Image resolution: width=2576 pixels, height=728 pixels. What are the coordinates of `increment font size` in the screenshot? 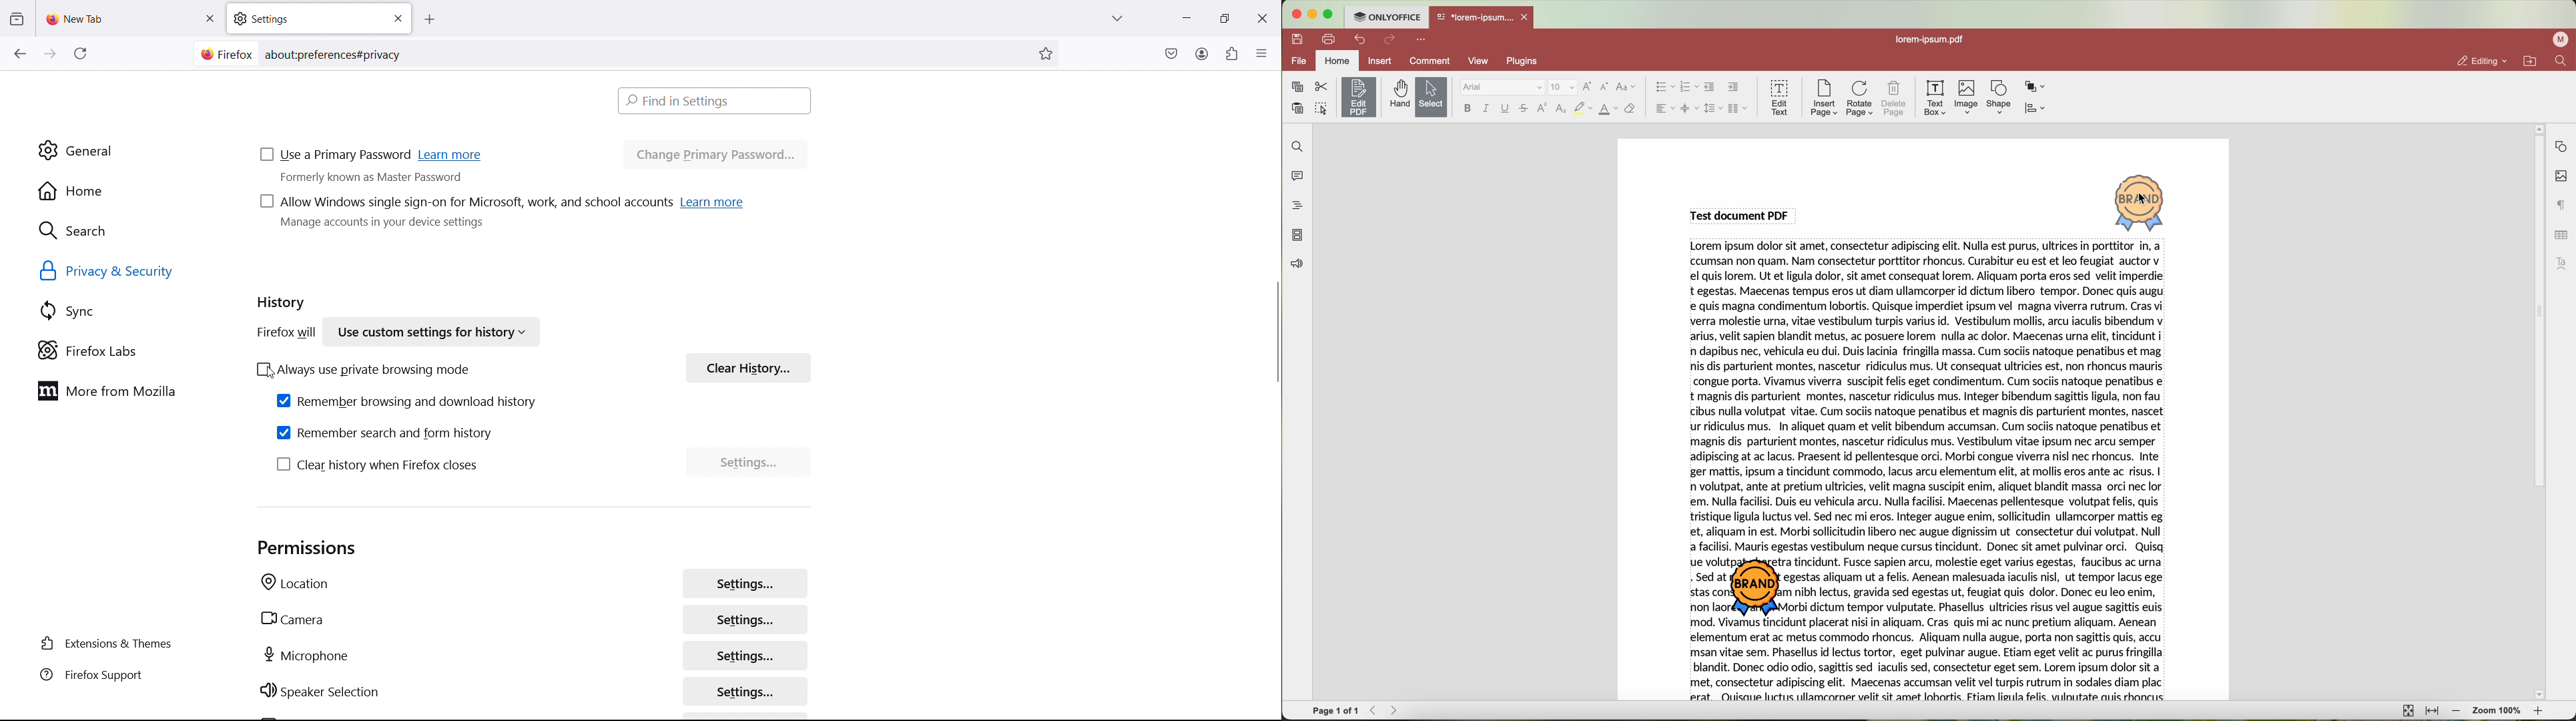 It's located at (1587, 87).